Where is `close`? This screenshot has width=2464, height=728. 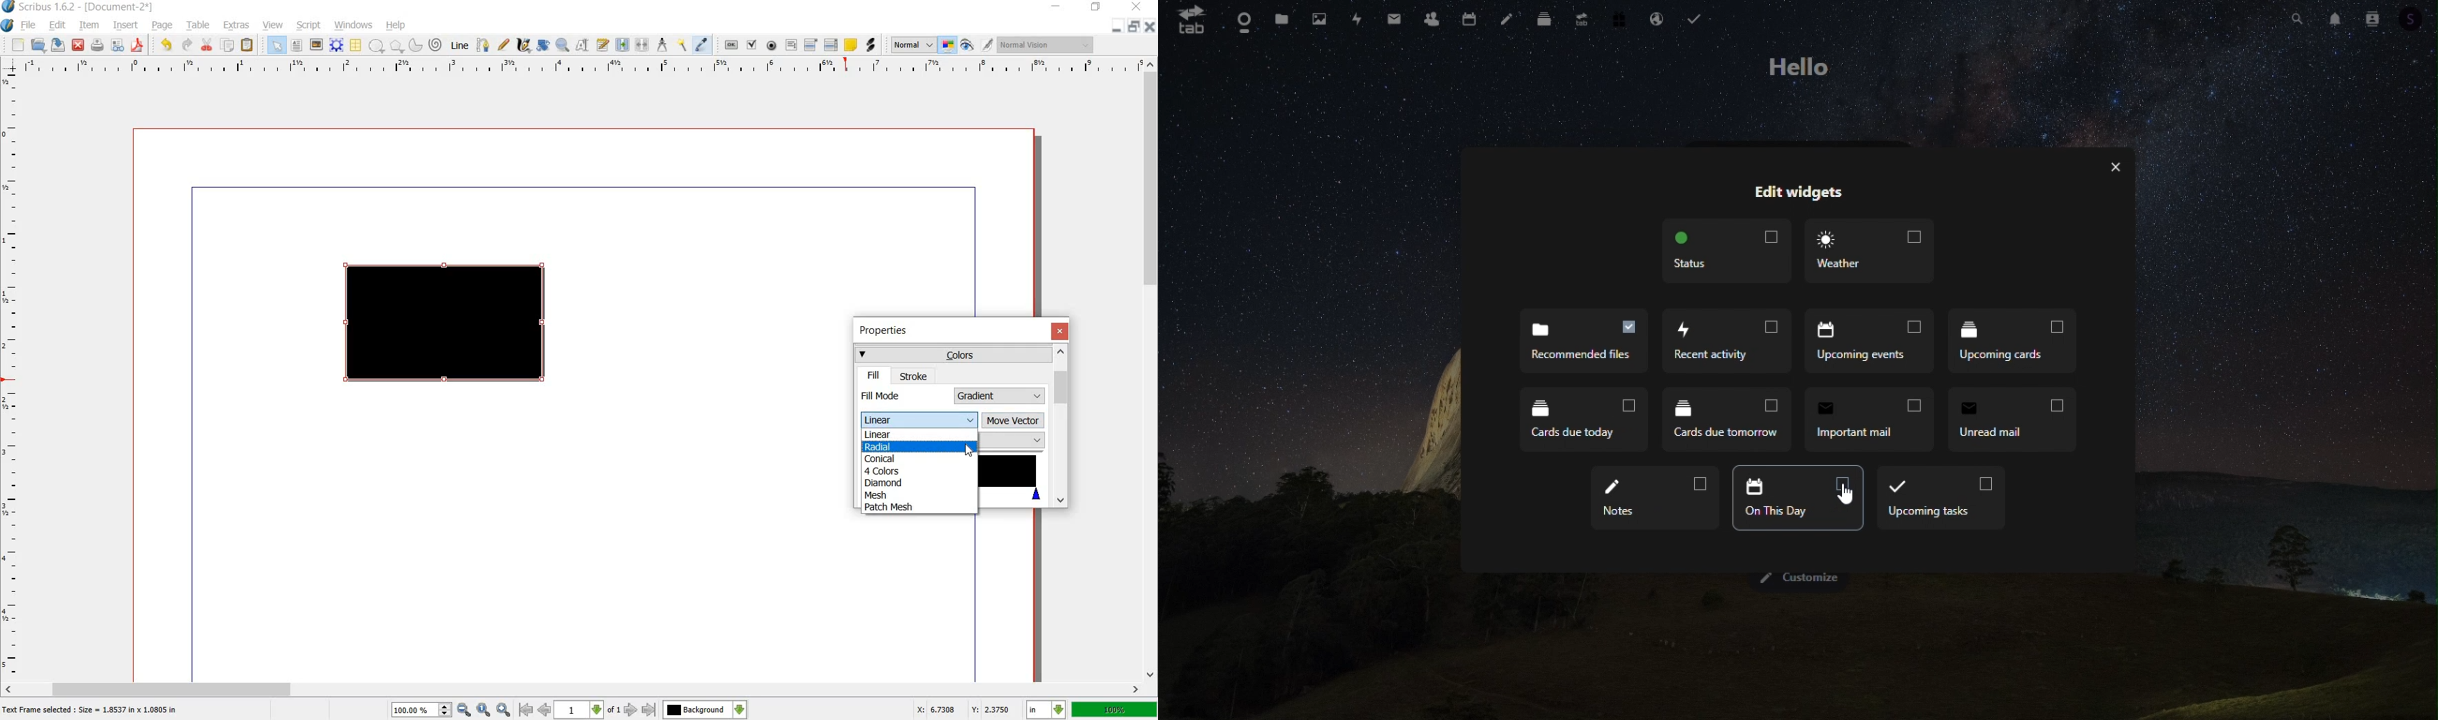
close is located at coordinates (1139, 6).